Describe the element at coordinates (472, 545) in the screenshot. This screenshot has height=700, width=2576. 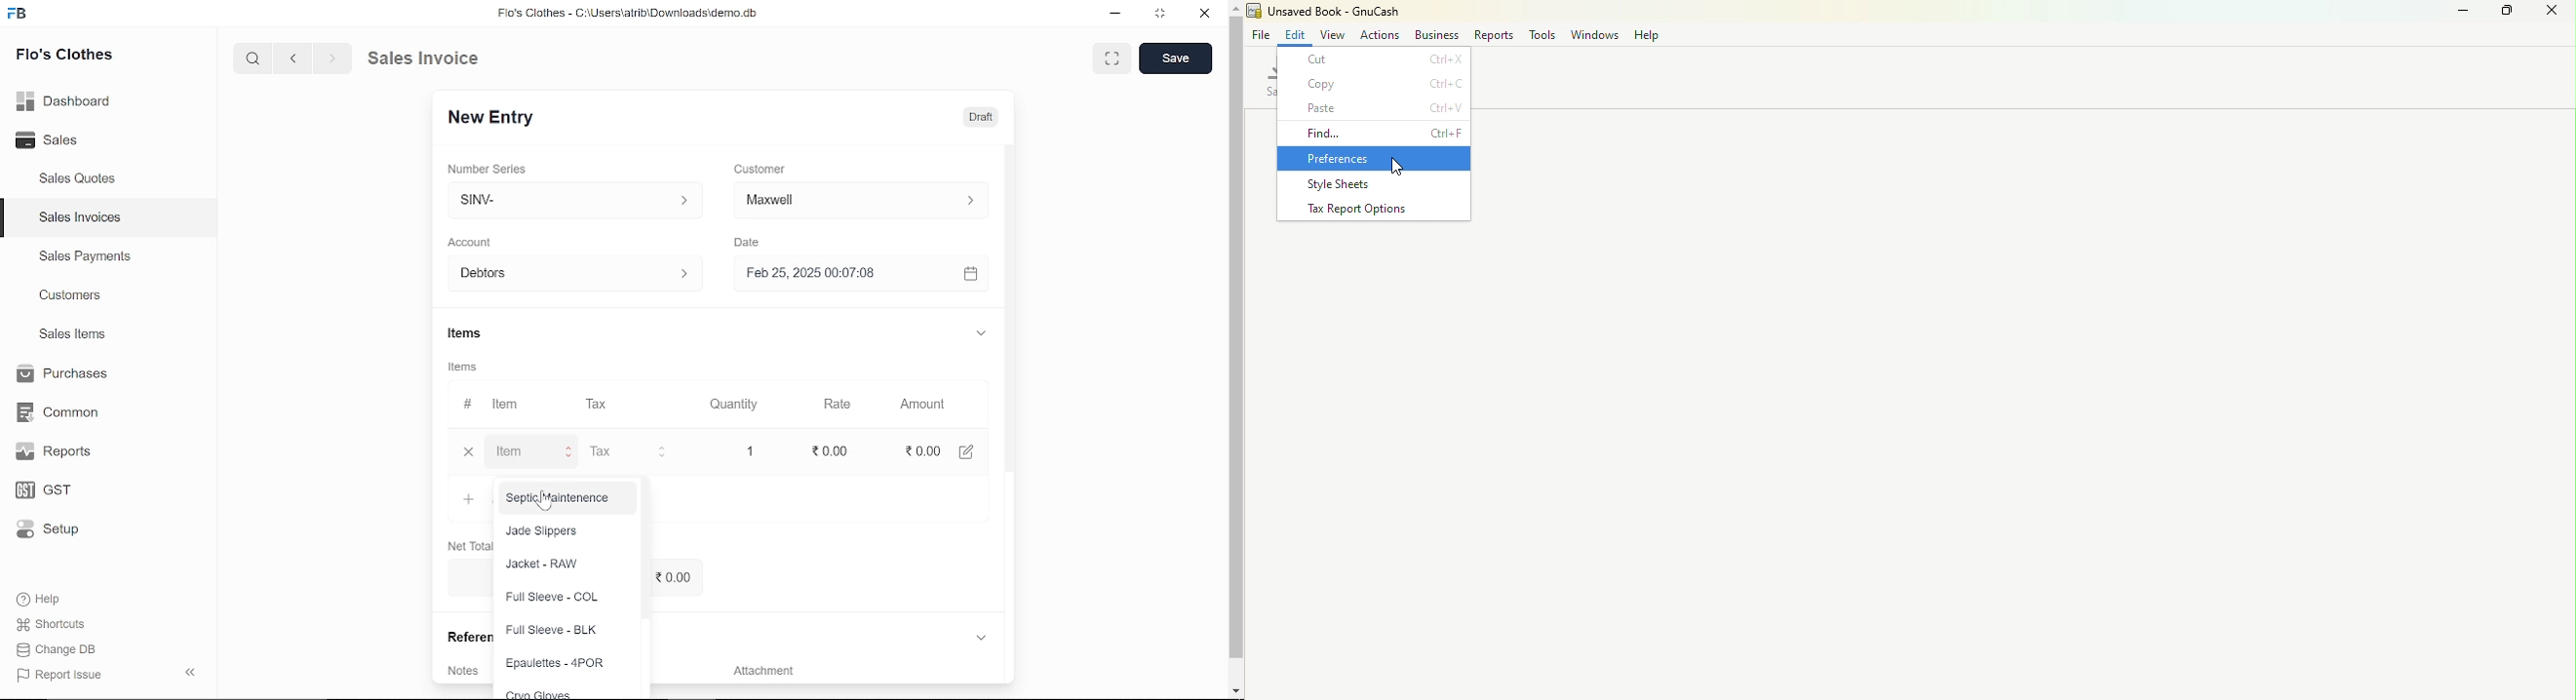
I see `Net Total` at that location.